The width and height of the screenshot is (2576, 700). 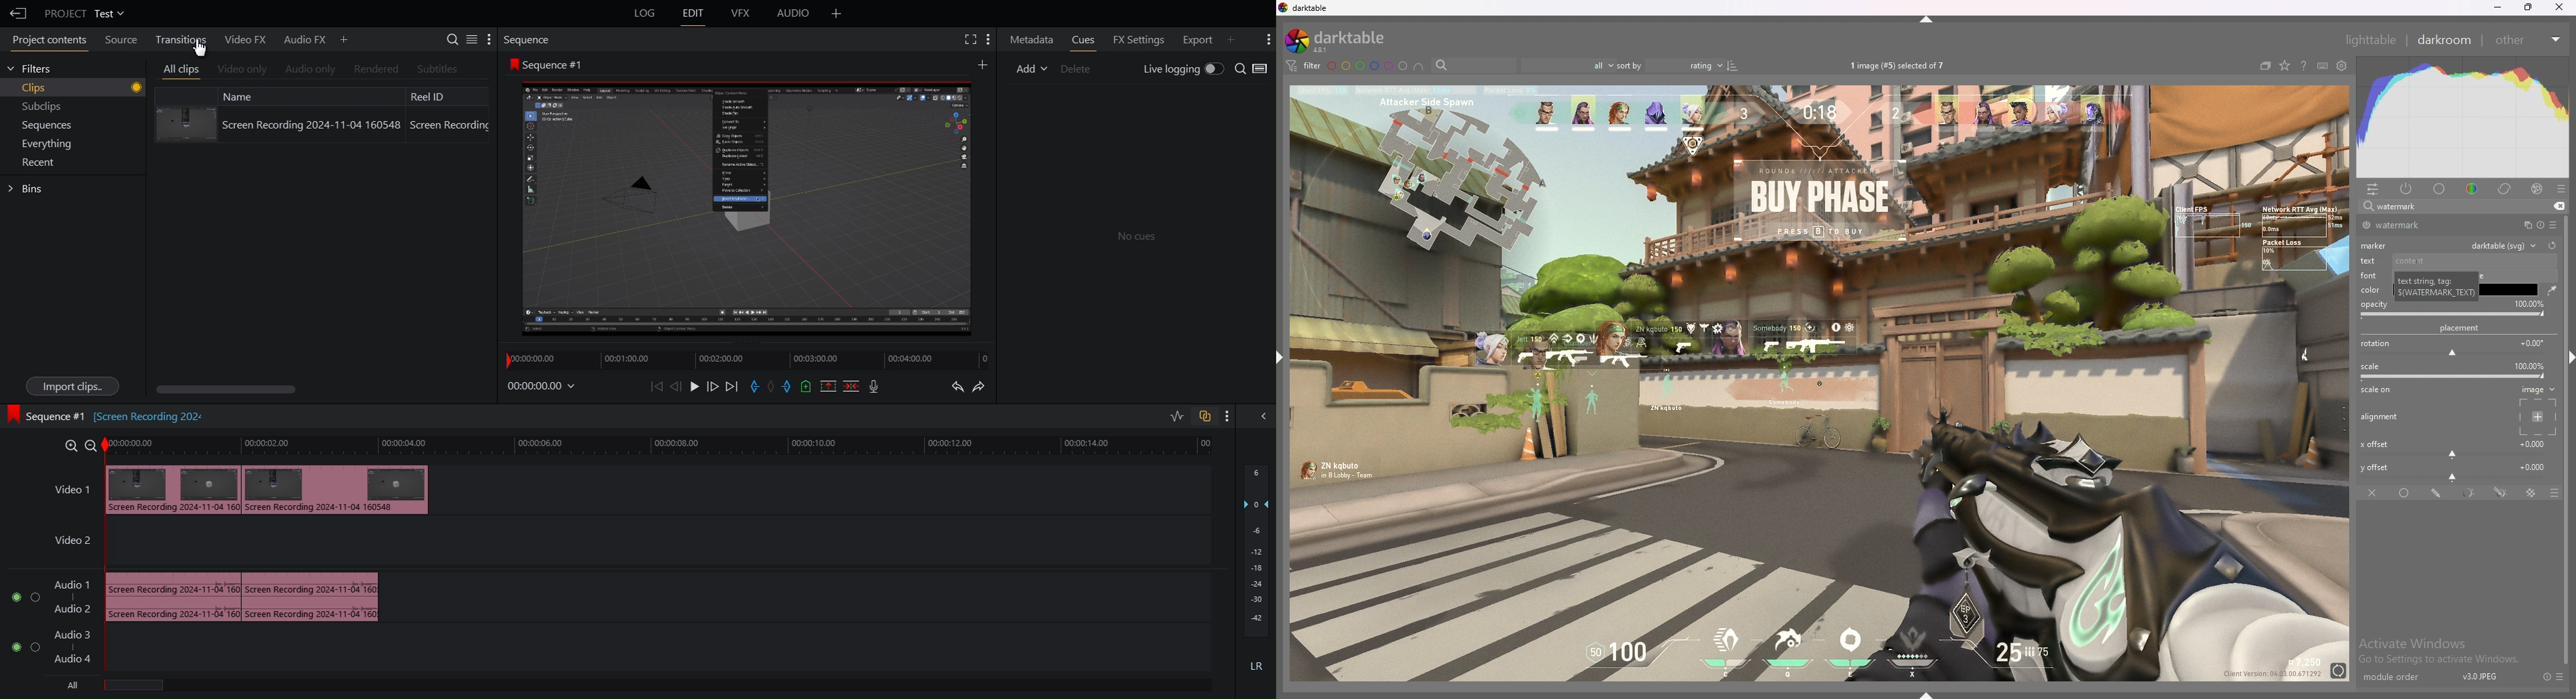 What do you see at coordinates (2376, 245) in the screenshot?
I see `marker` at bounding box center [2376, 245].